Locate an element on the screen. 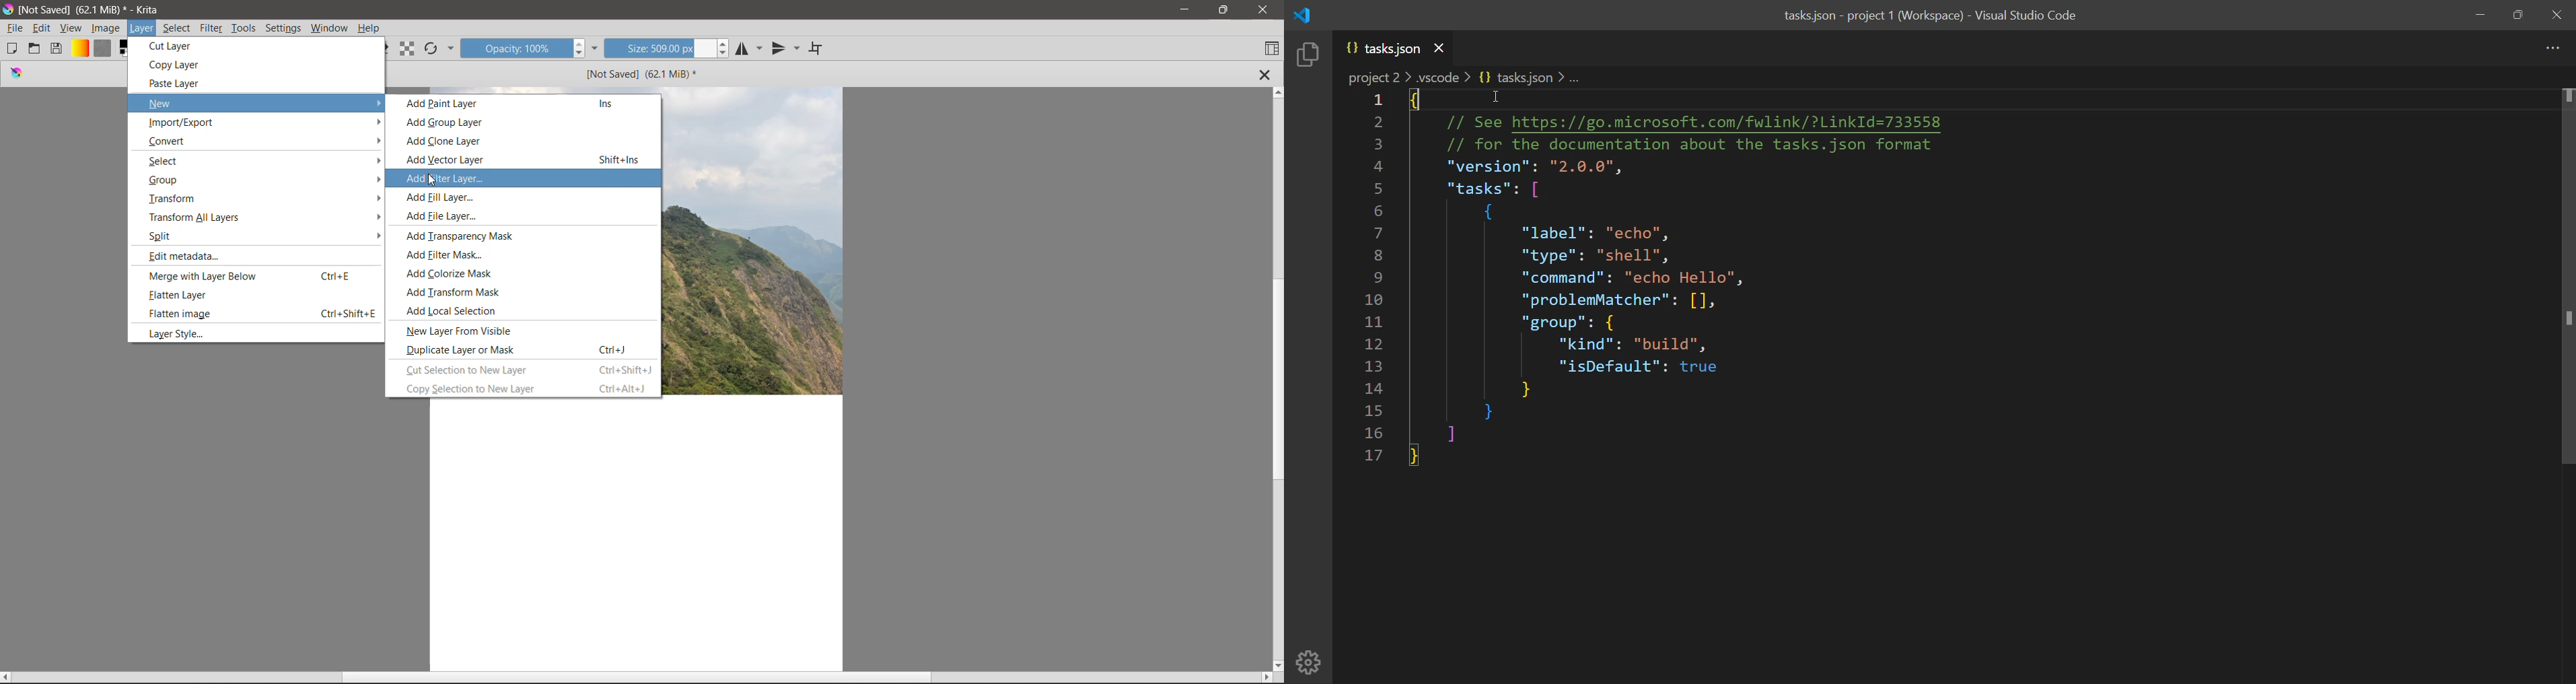 The height and width of the screenshot is (700, 2576). Edit is located at coordinates (43, 28).